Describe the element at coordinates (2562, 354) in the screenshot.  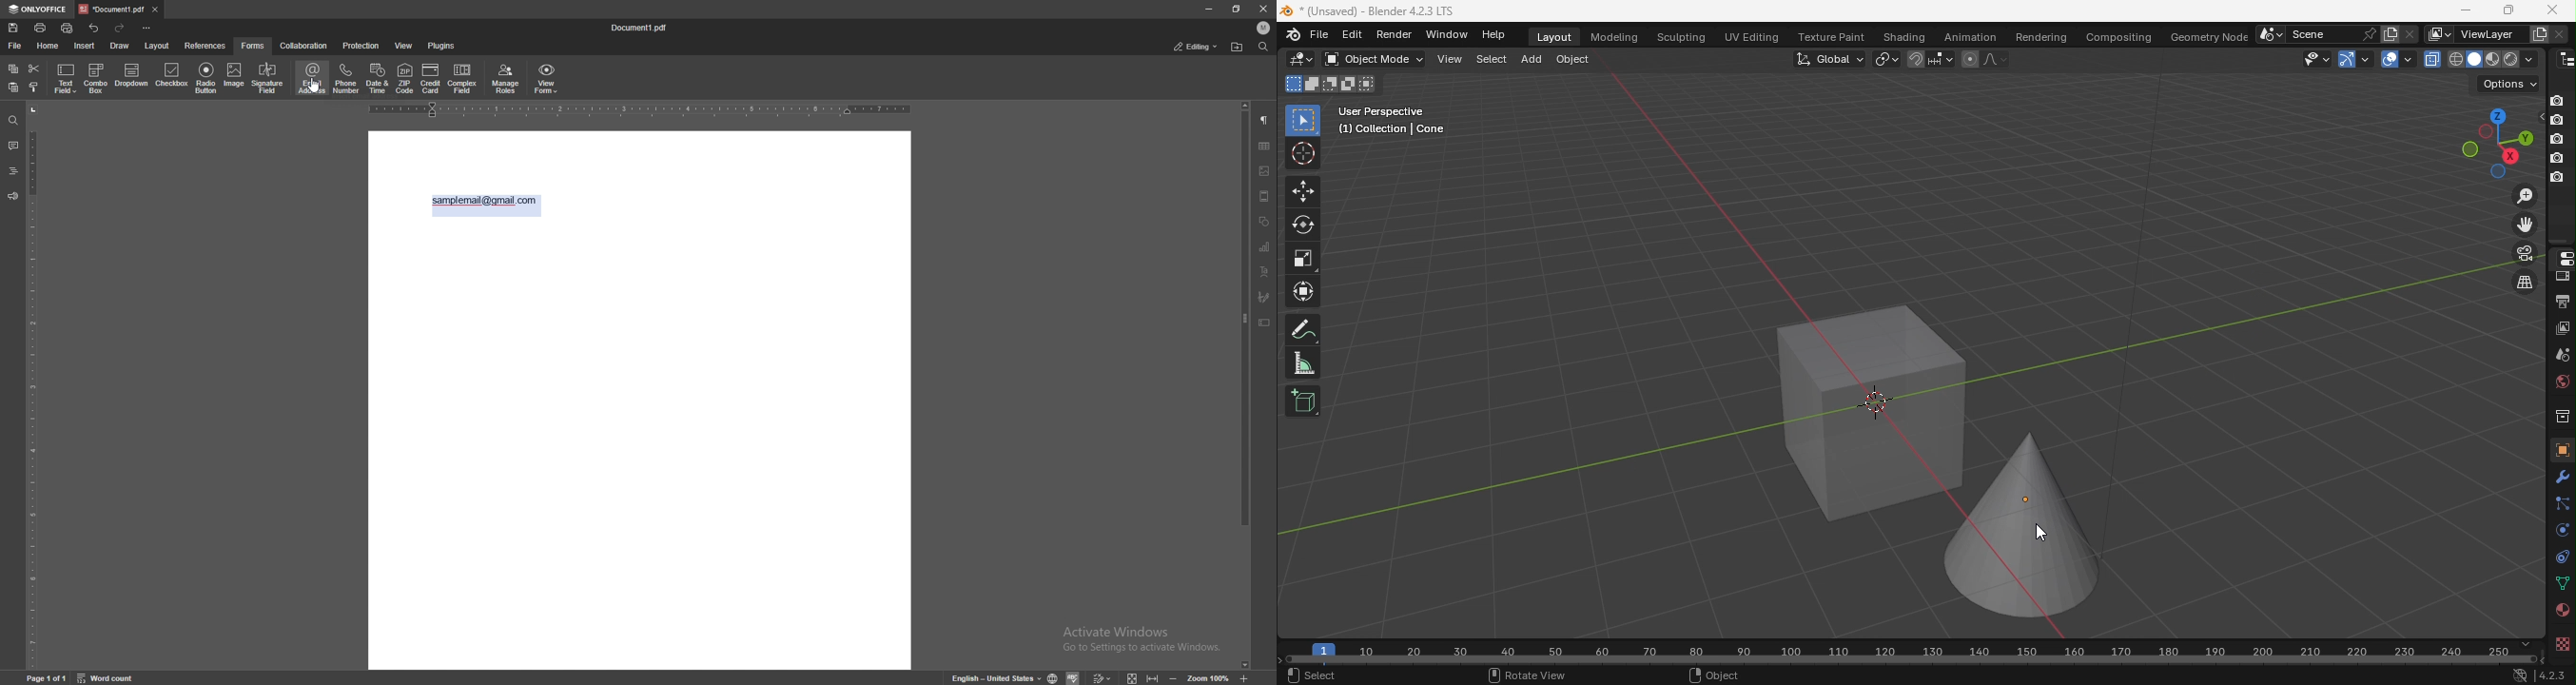
I see `Scene` at that location.